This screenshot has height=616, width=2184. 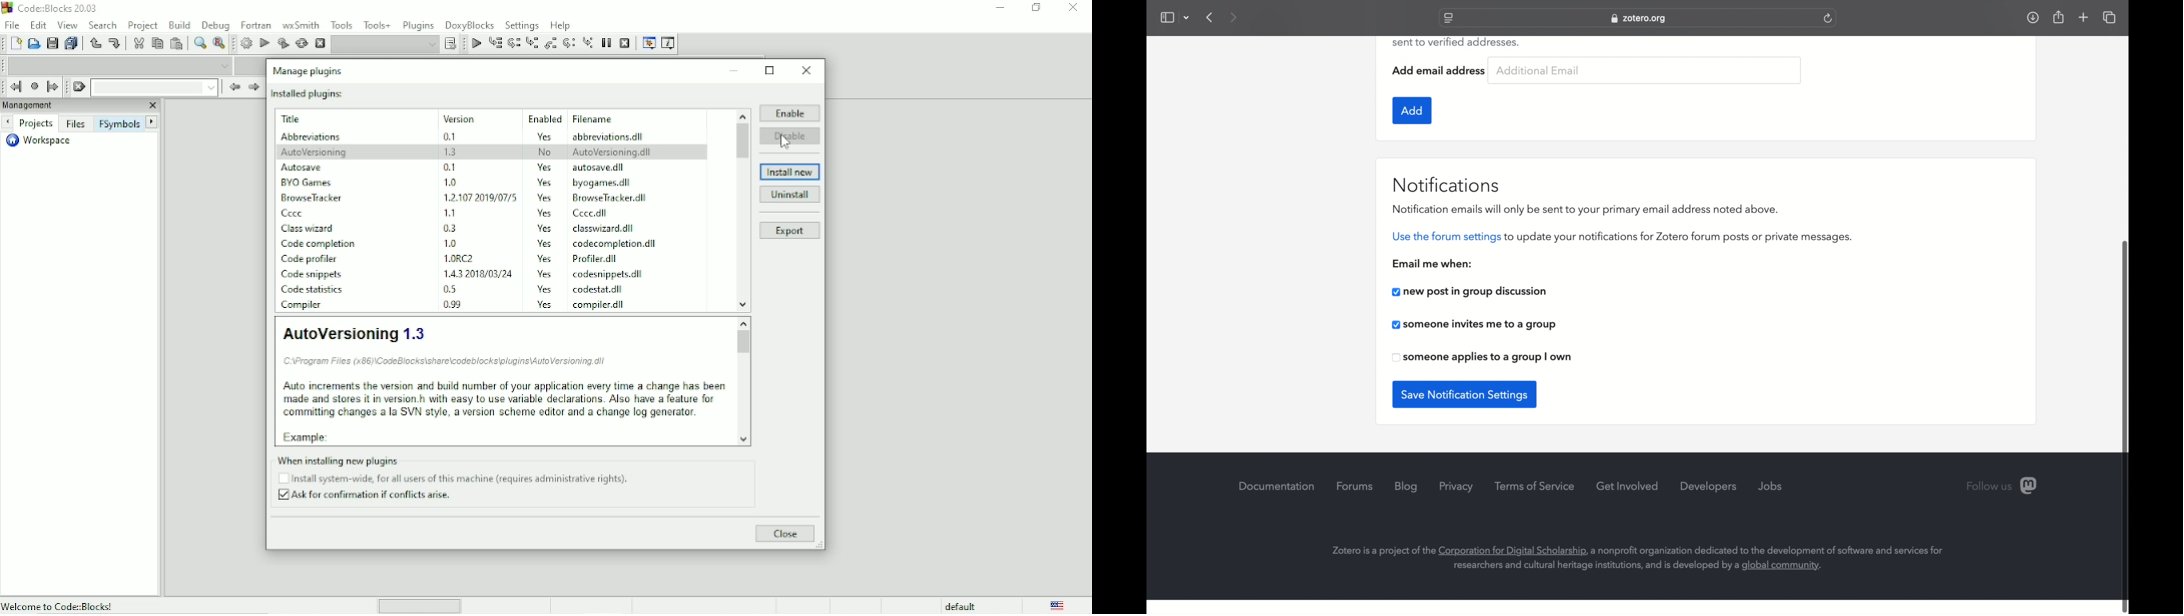 What do you see at coordinates (1709, 487) in the screenshot?
I see `developers` at bounding box center [1709, 487].